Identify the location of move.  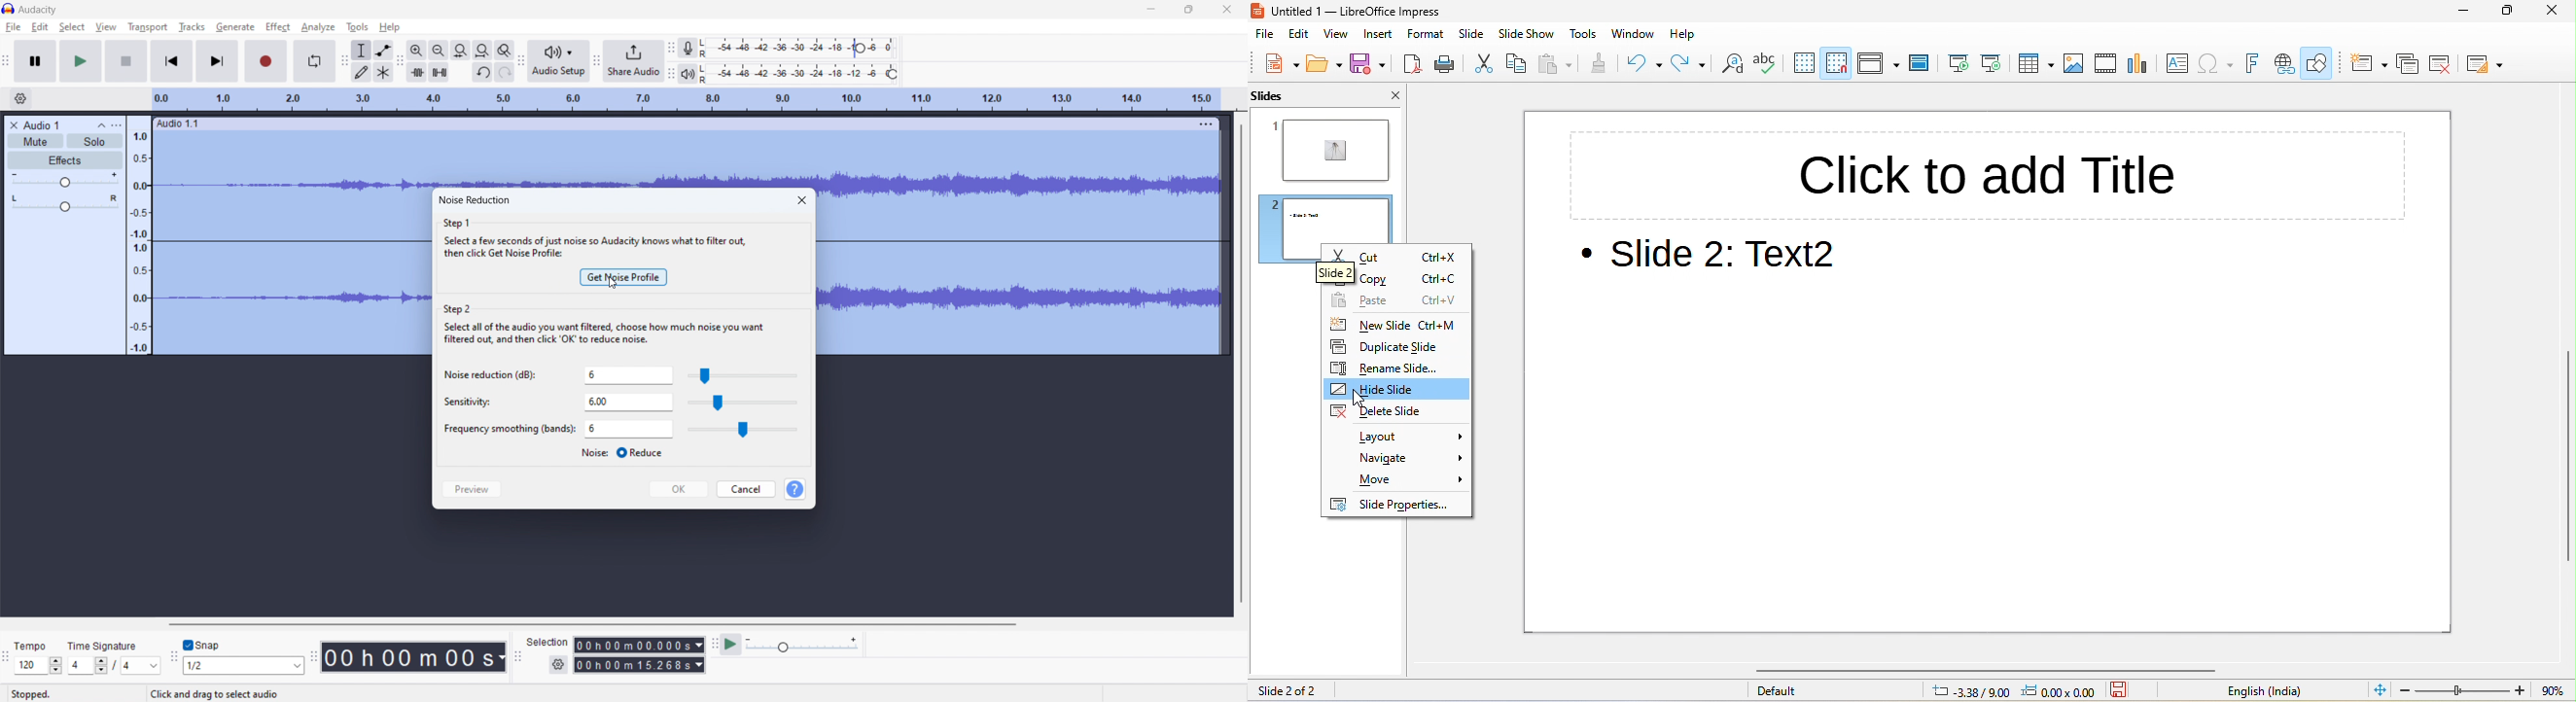
(1395, 481).